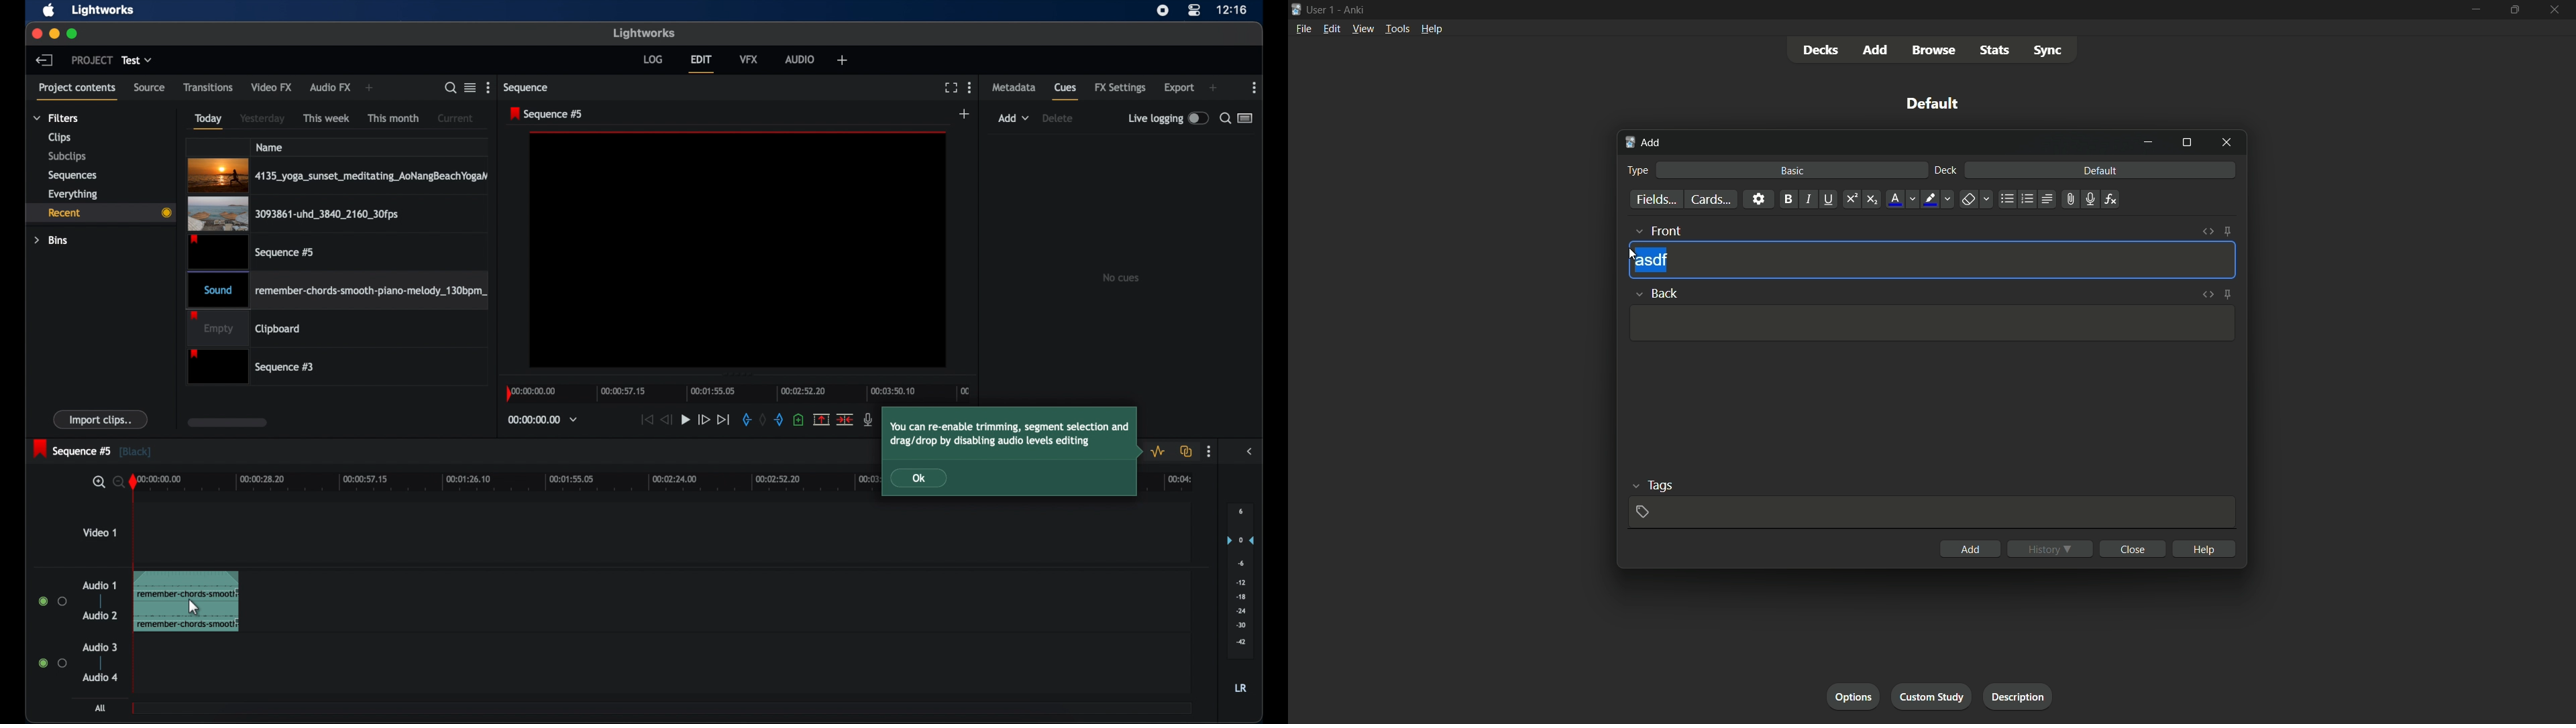 This screenshot has height=728, width=2576. I want to click on underline, so click(1829, 199).